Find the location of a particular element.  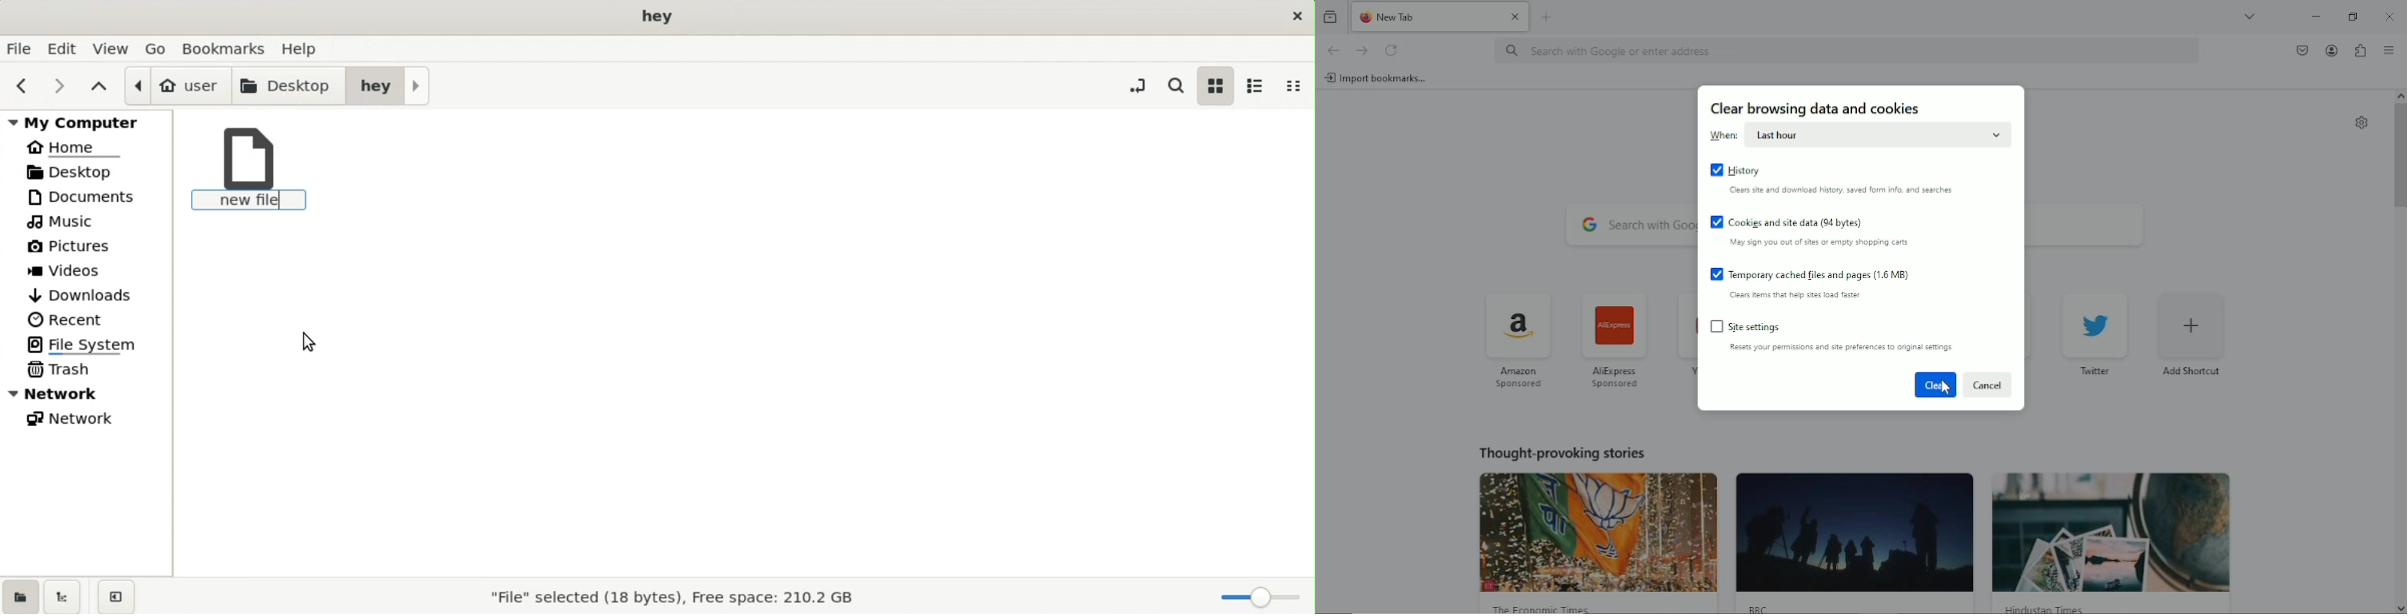

storage is located at coordinates (669, 599).